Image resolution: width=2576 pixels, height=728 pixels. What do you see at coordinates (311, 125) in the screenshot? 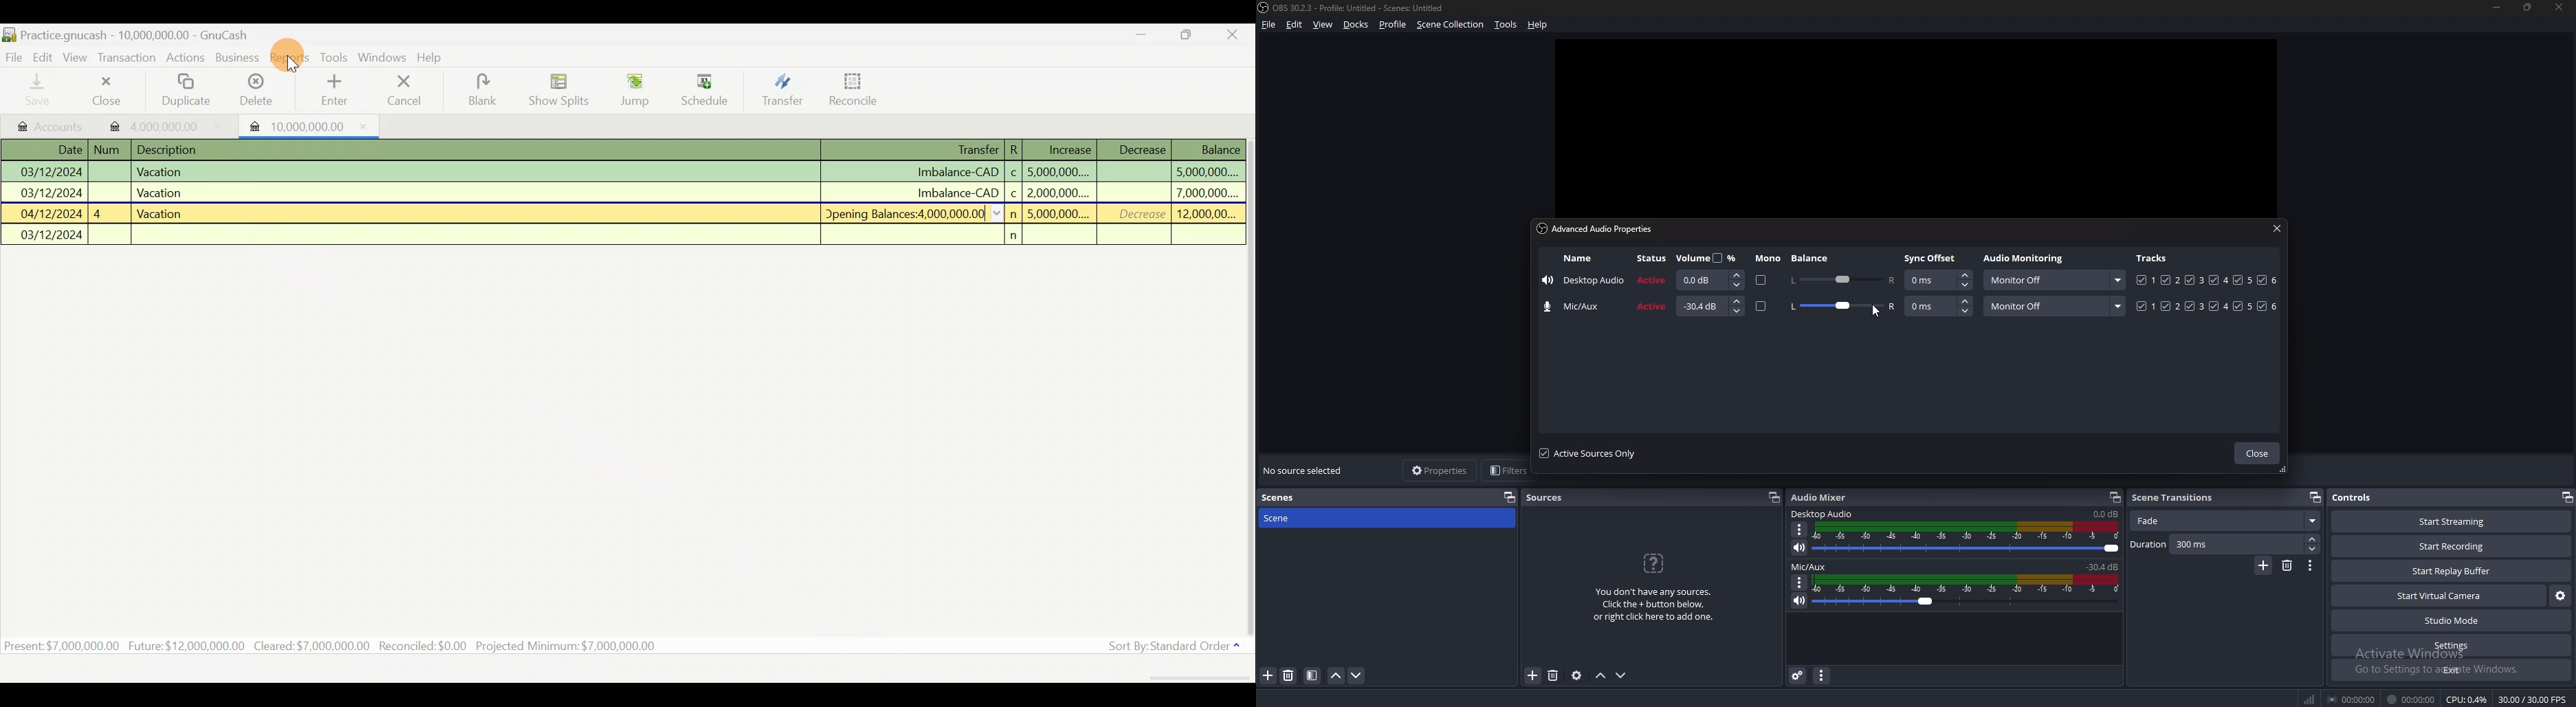
I see `10,000,000.00` at bounding box center [311, 125].